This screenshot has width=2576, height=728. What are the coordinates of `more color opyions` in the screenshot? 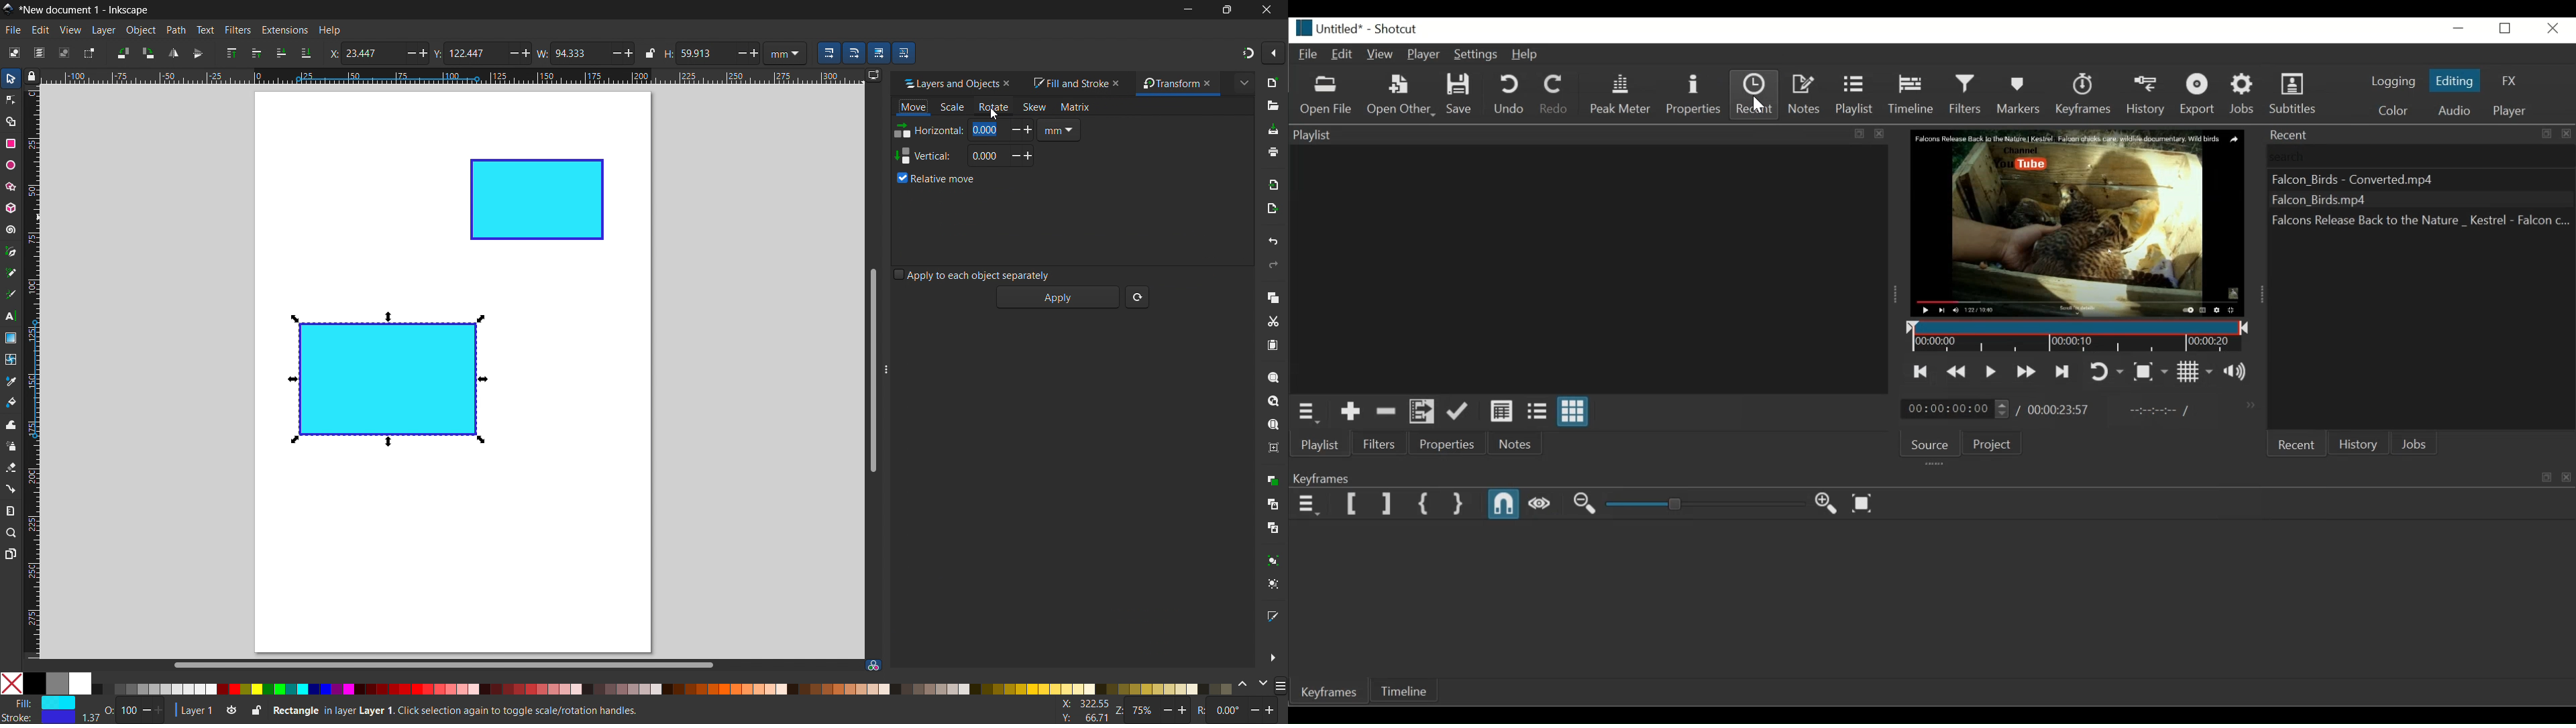 It's located at (1280, 684).